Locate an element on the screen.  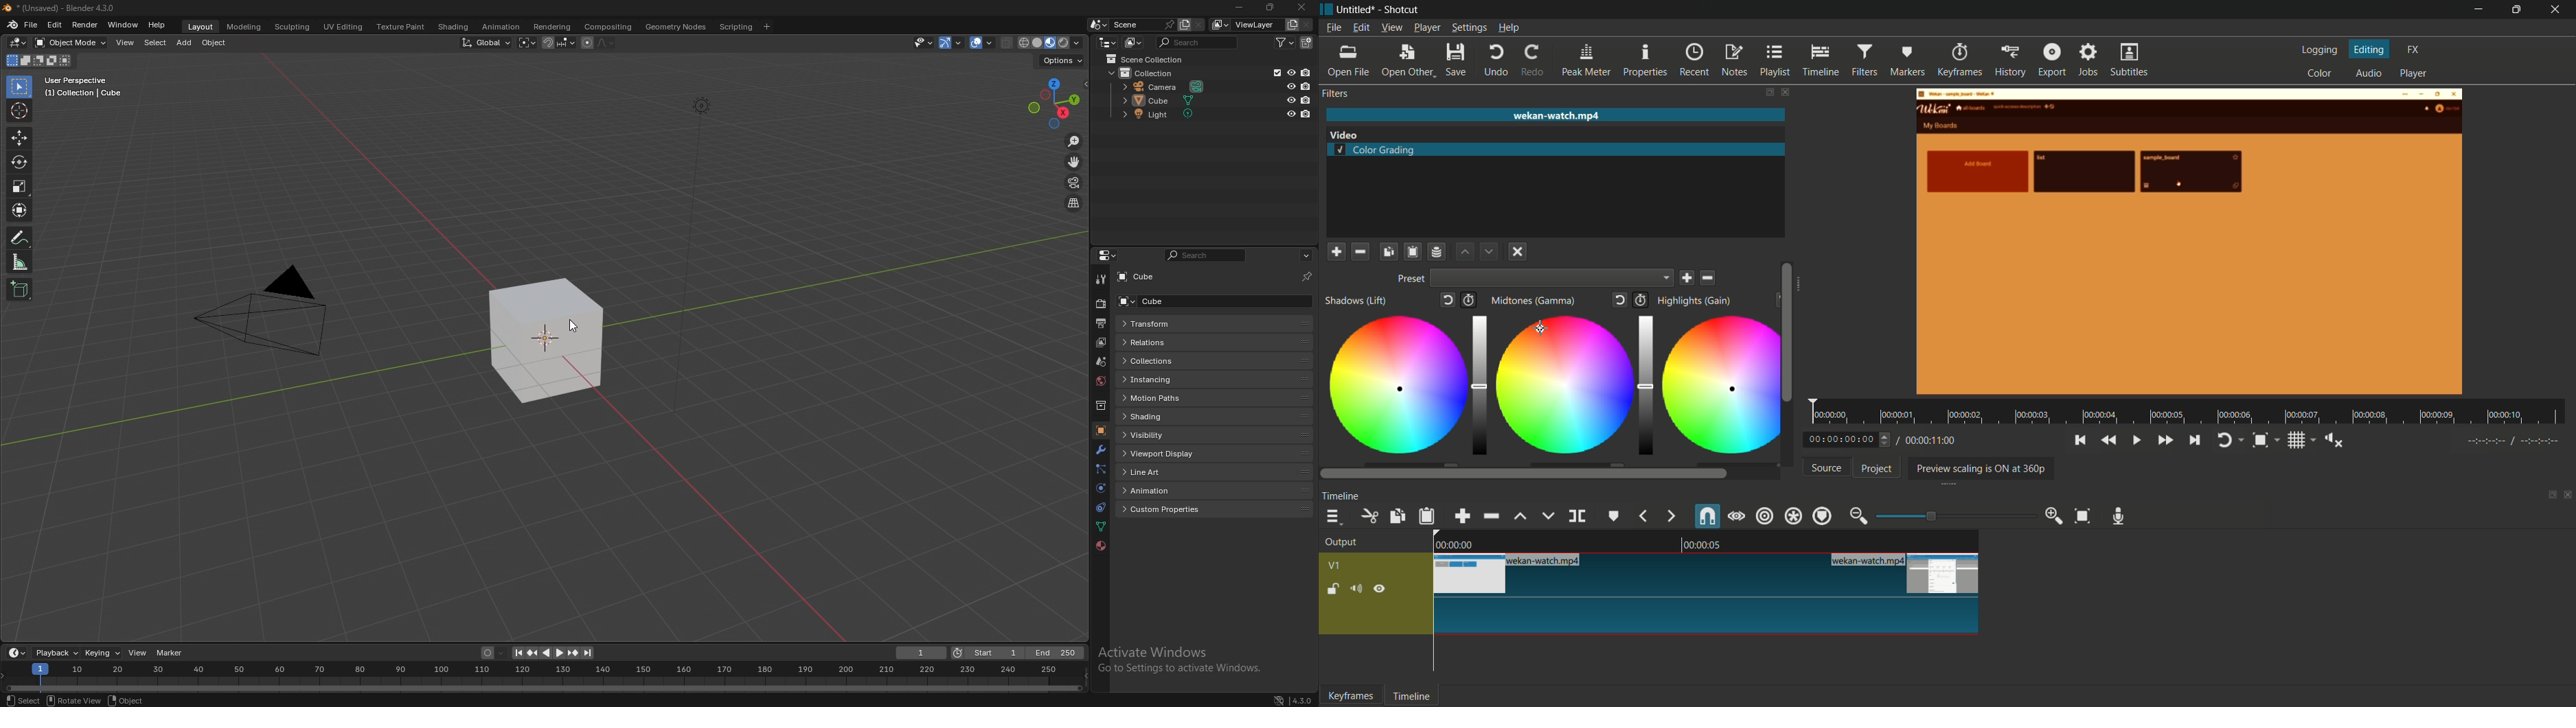
color is located at coordinates (2320, 74).